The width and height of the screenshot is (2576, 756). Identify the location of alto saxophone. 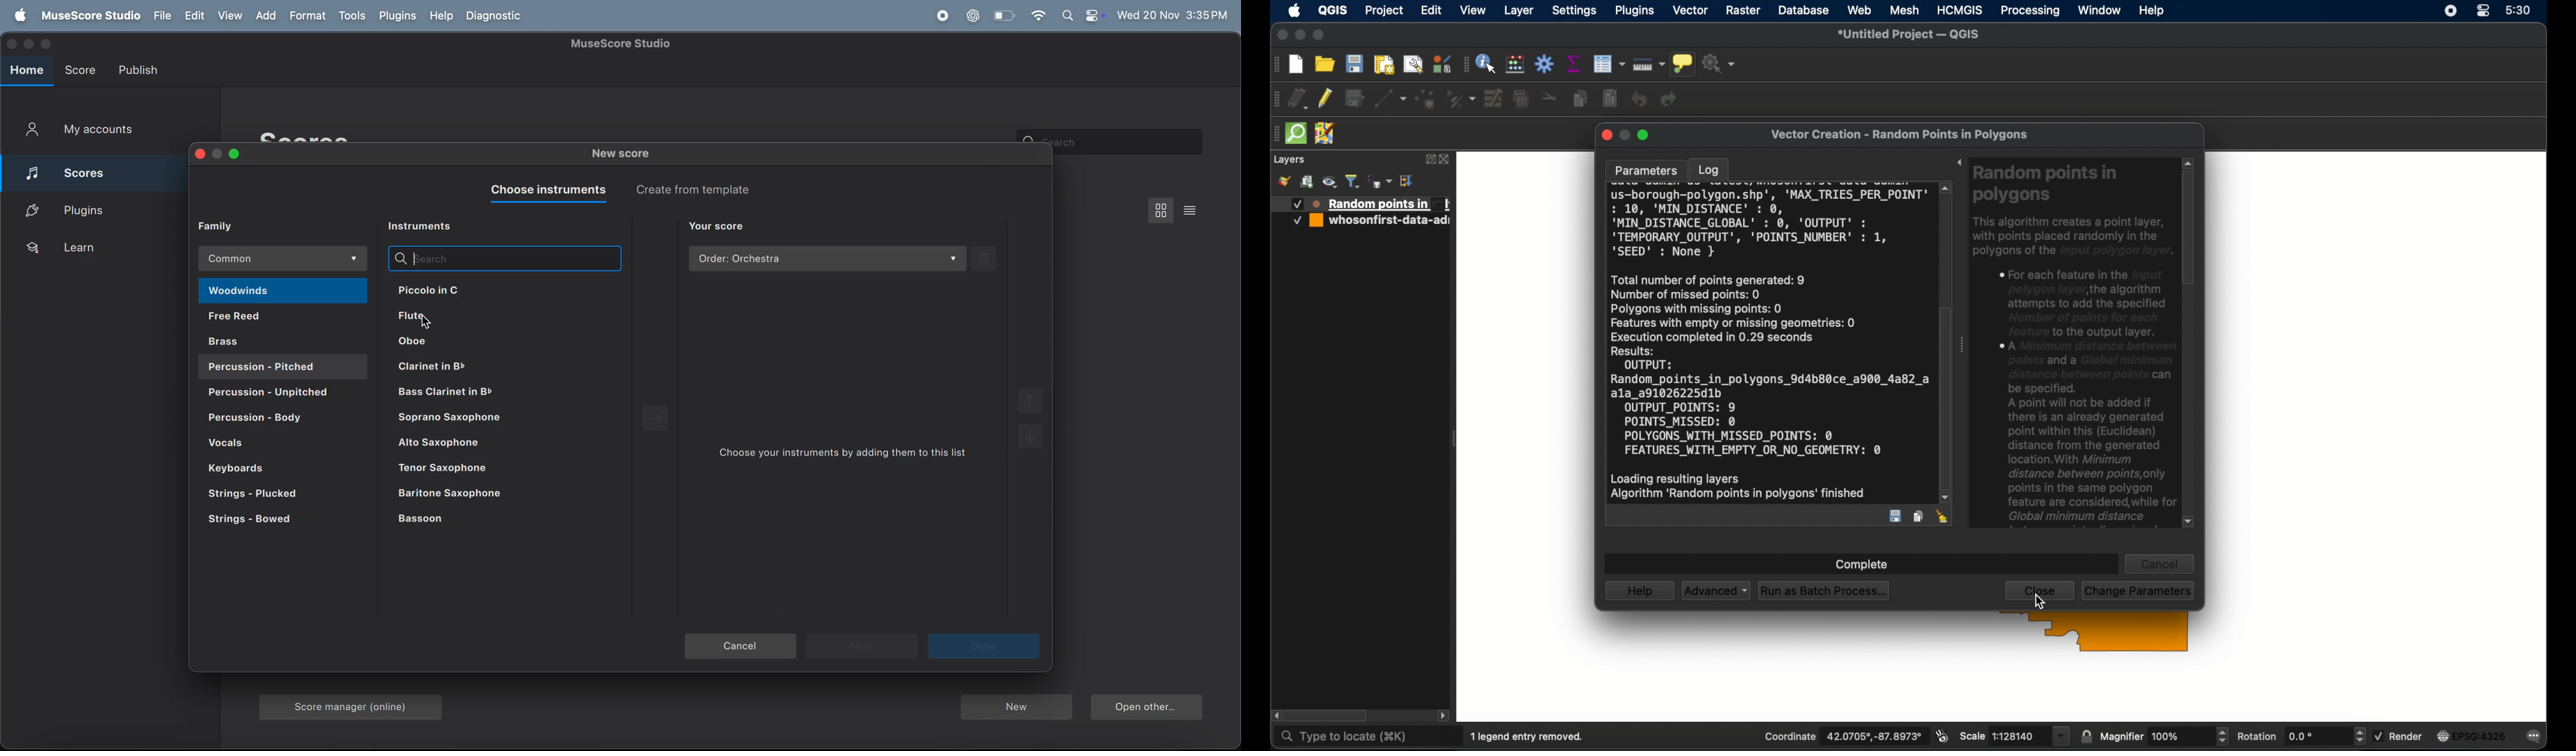
(496, 446).